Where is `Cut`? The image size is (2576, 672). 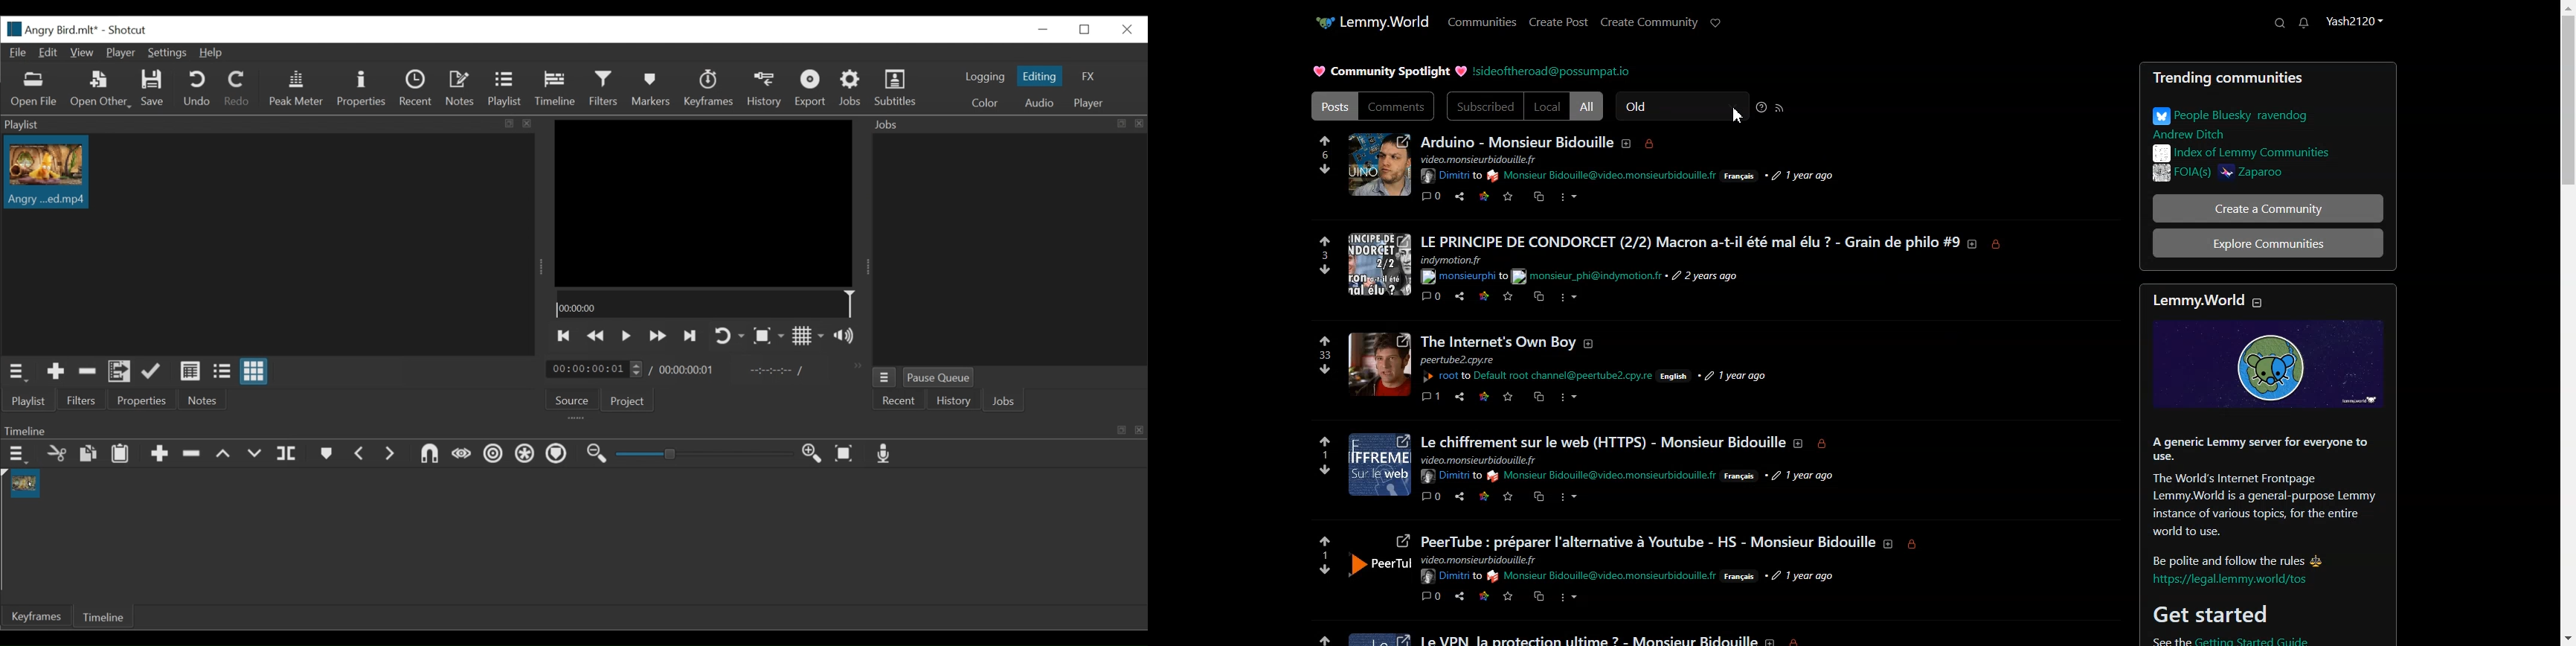 Cut is located at coordinates (87, 373).